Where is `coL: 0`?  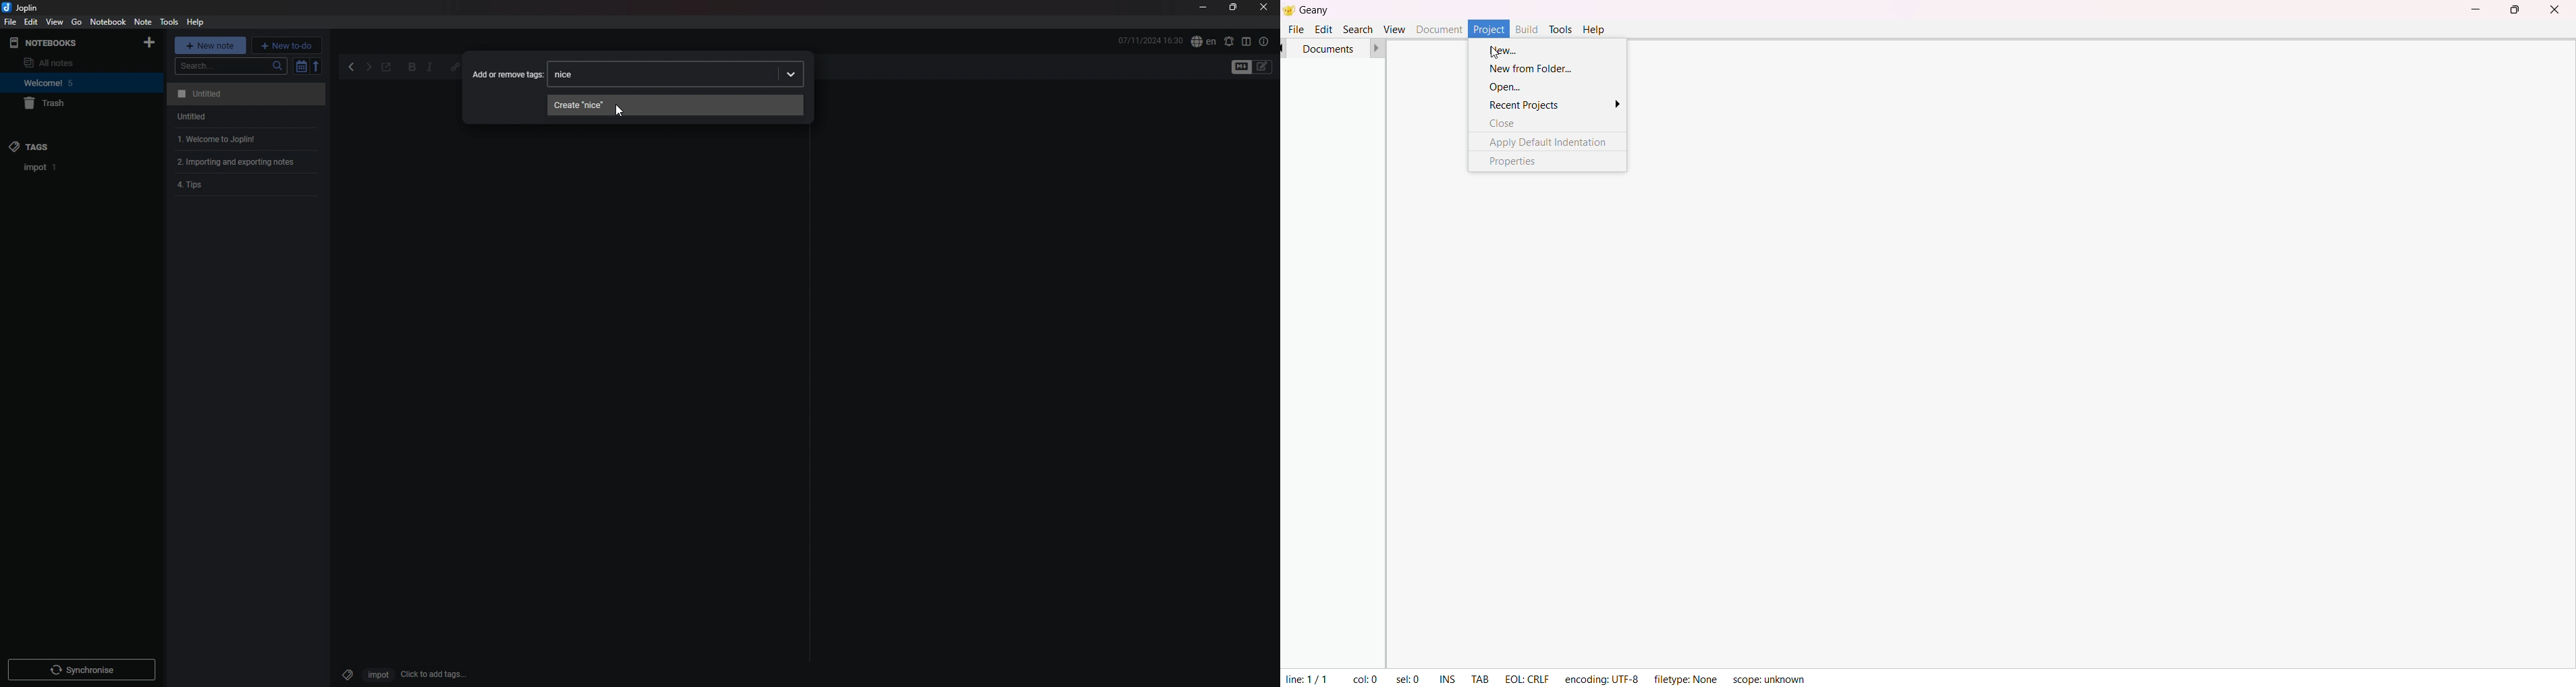 coL: 0 is located at coordinates (1365, 679).